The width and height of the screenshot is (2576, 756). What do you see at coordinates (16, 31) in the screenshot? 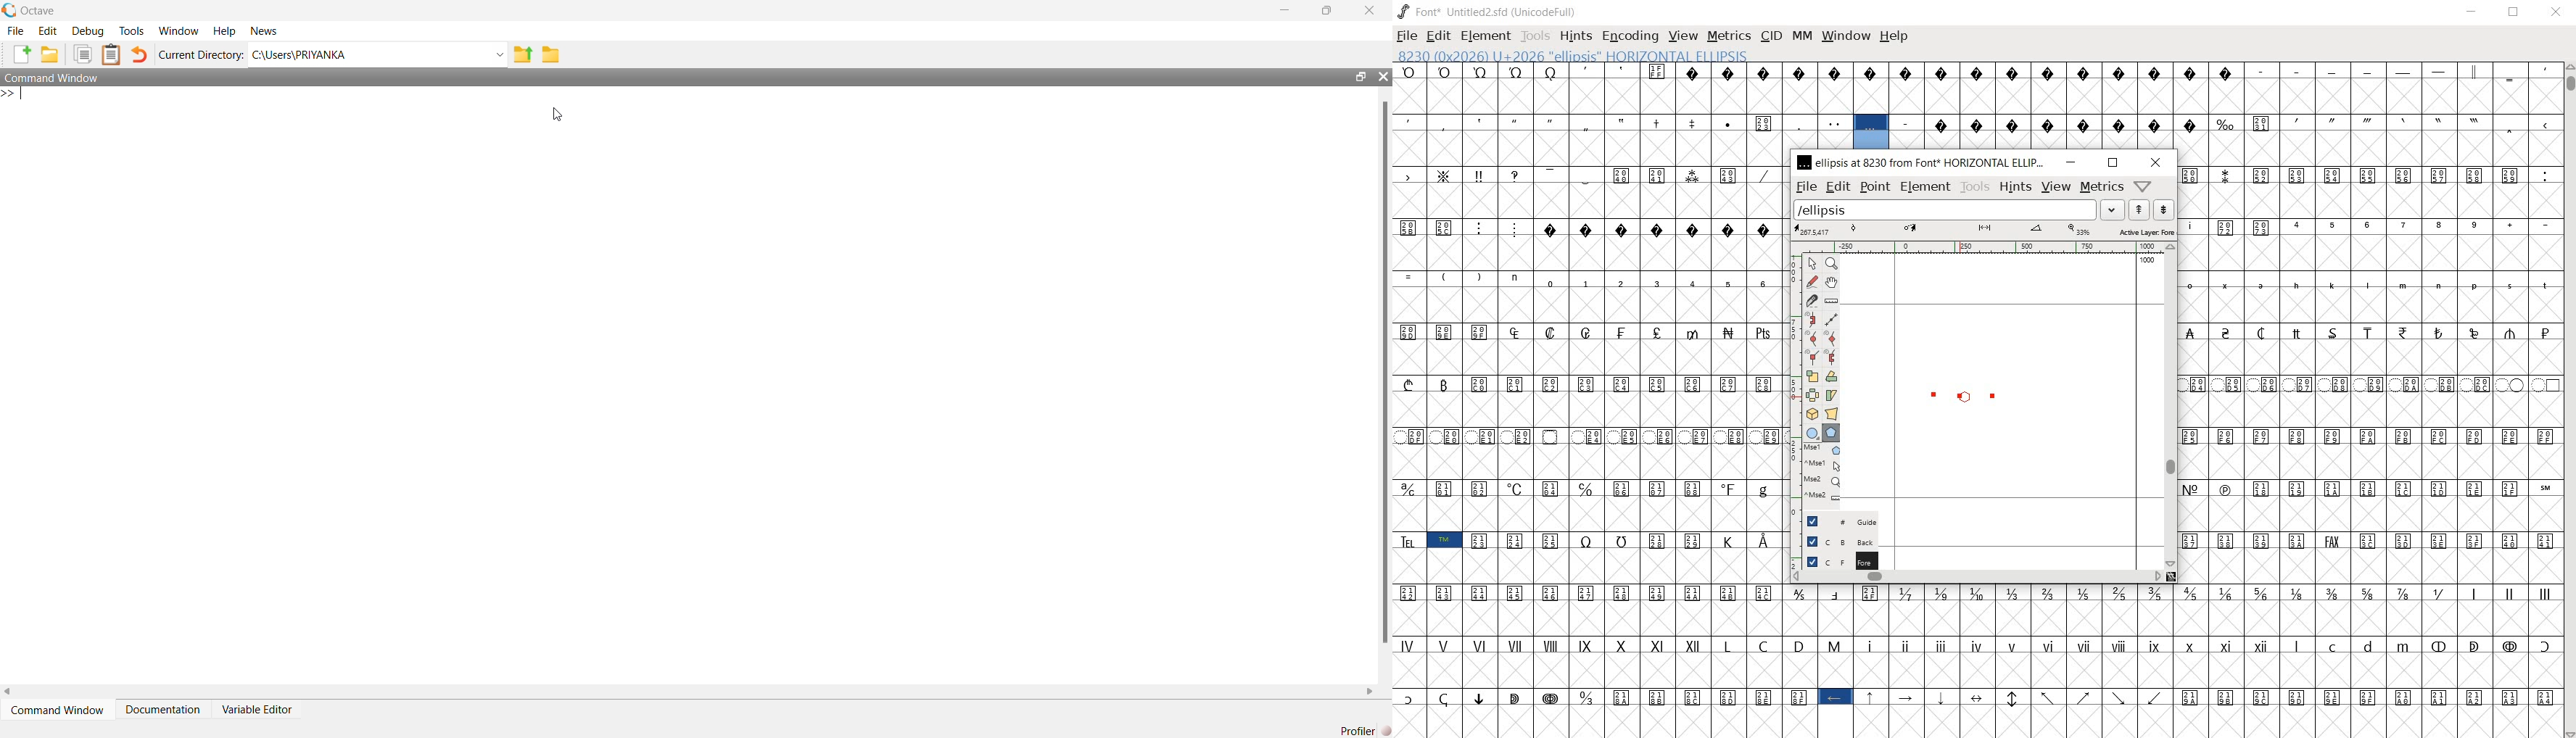
I see `File` at bounding box center [16, 31].